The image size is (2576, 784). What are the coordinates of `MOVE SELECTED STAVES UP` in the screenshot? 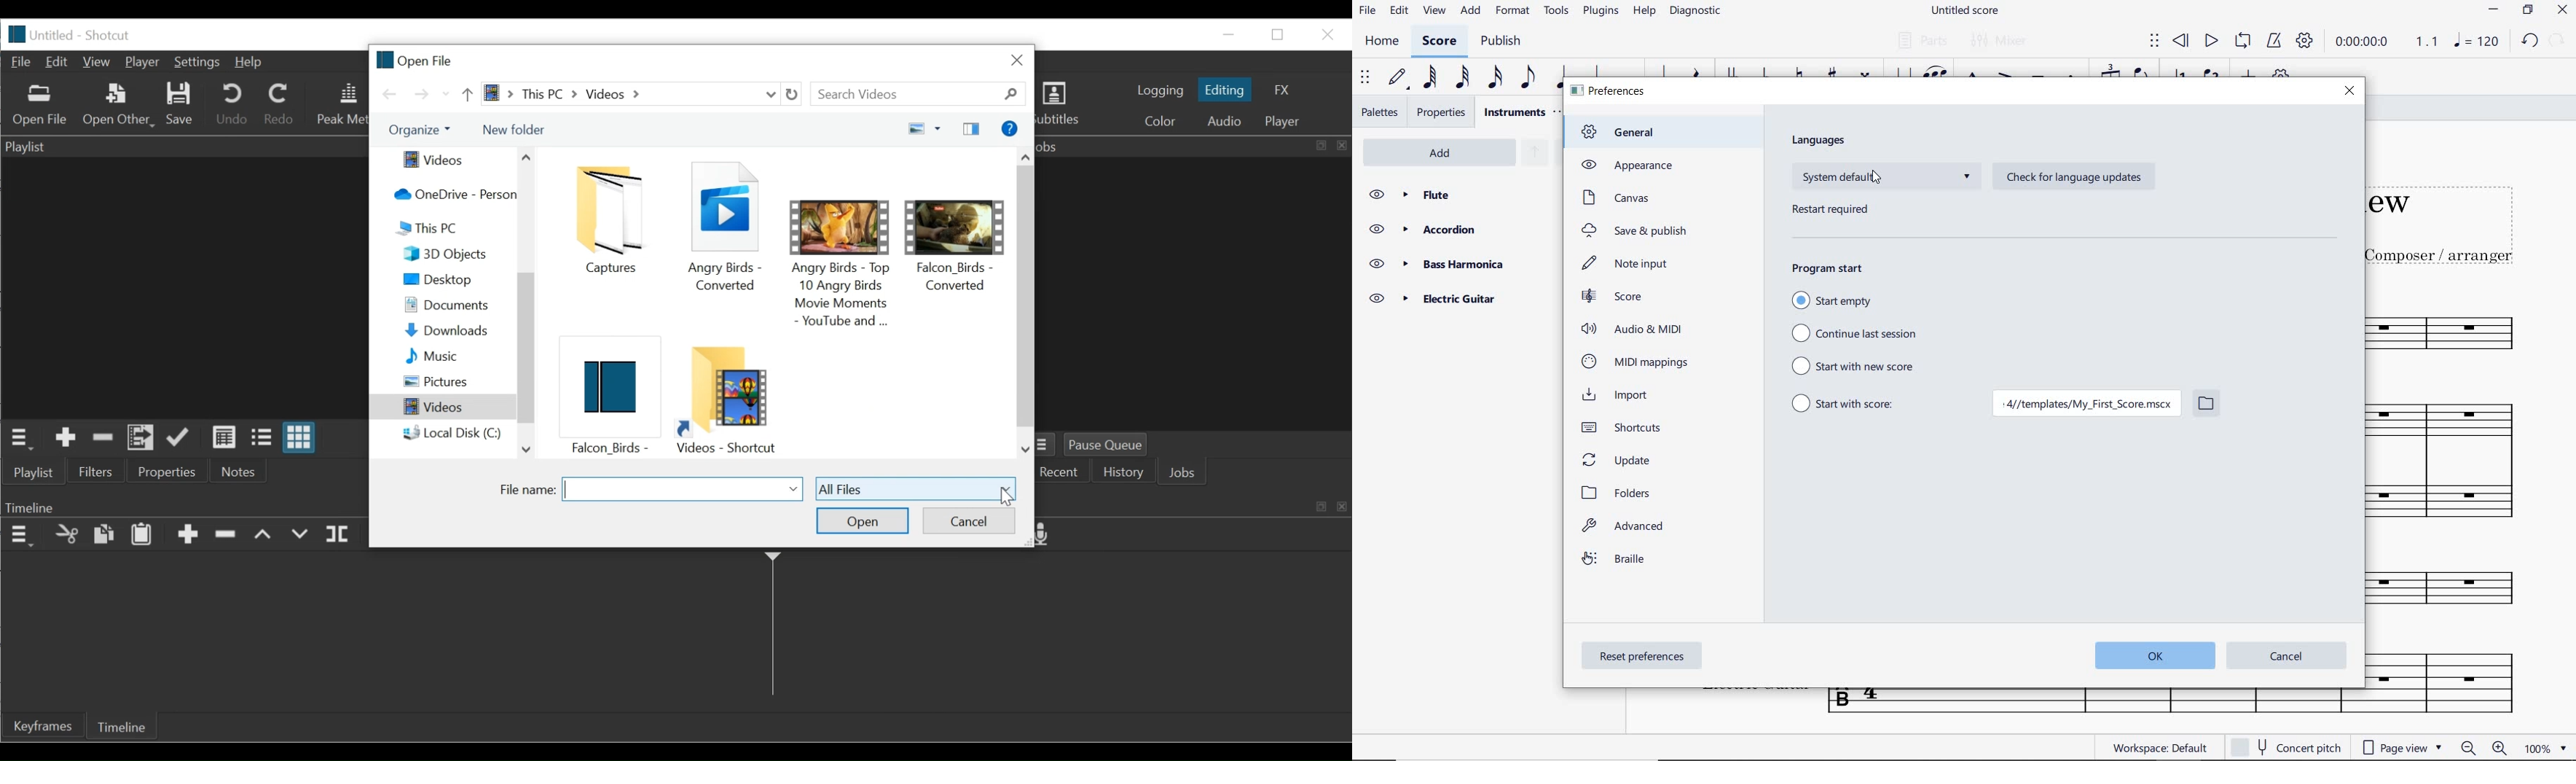 It's located at (1531, 154).